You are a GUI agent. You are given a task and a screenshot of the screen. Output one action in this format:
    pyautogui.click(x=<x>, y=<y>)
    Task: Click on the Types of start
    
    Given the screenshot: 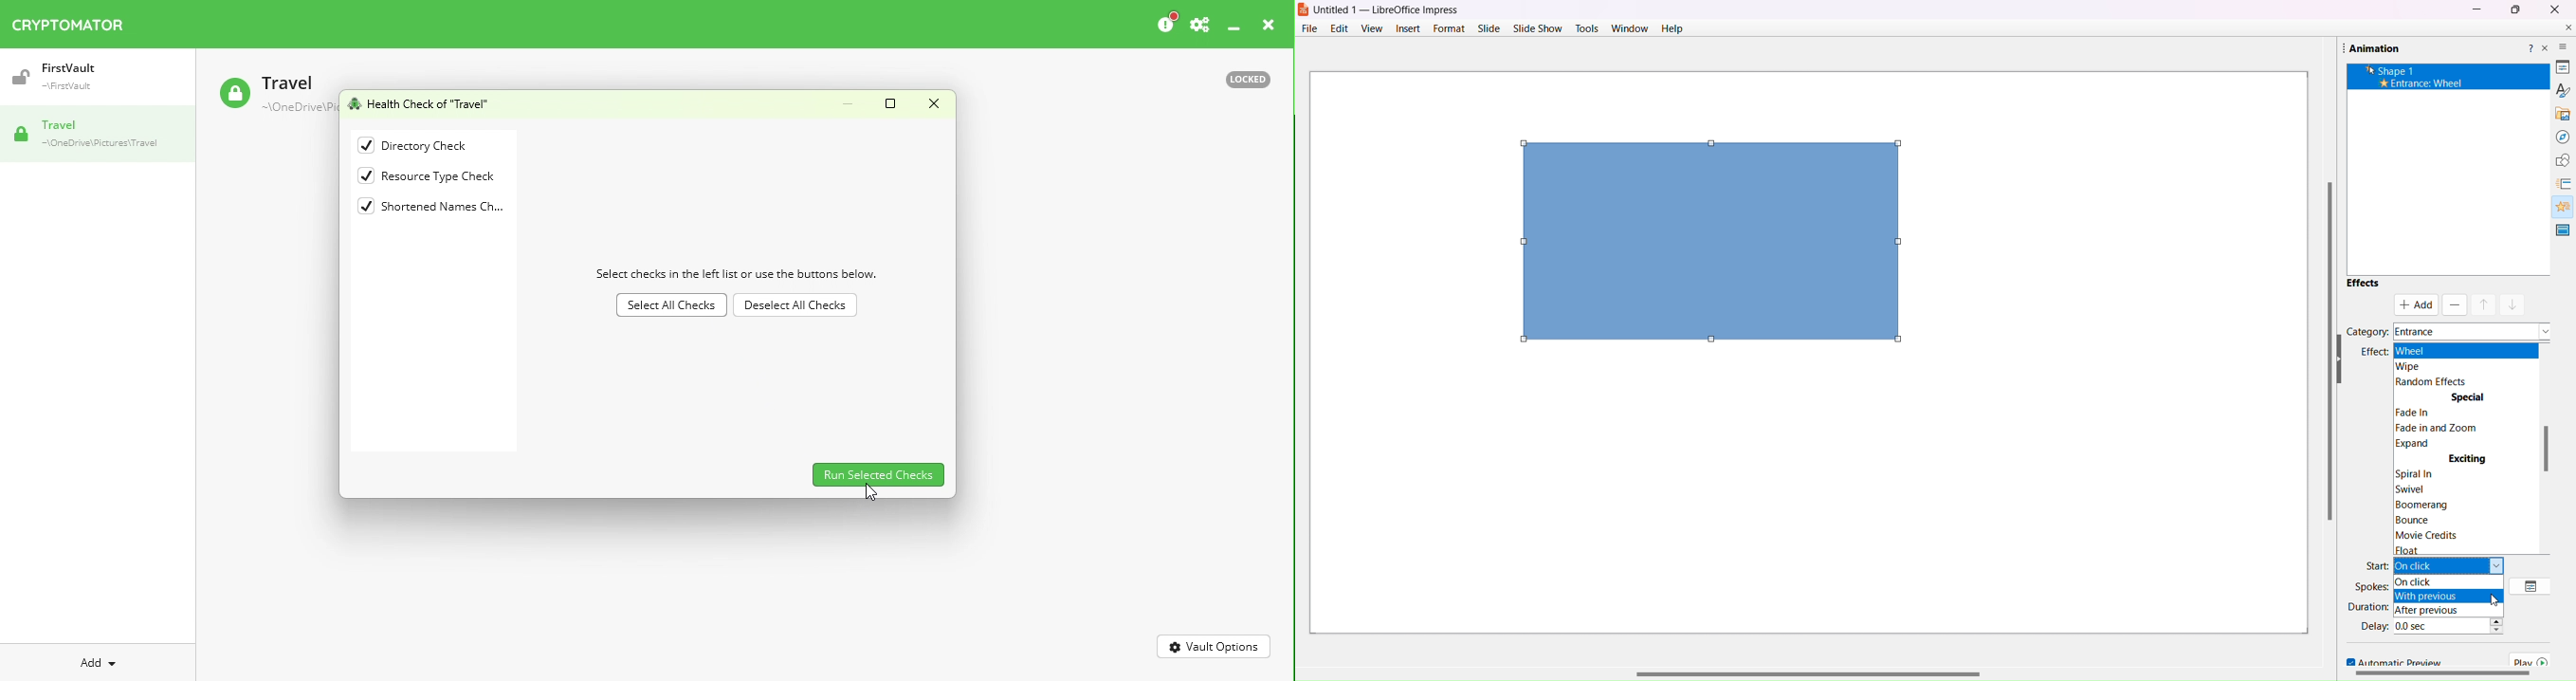 What is the action you would take?
    pyautogui.click(x=2456, y=566)
    